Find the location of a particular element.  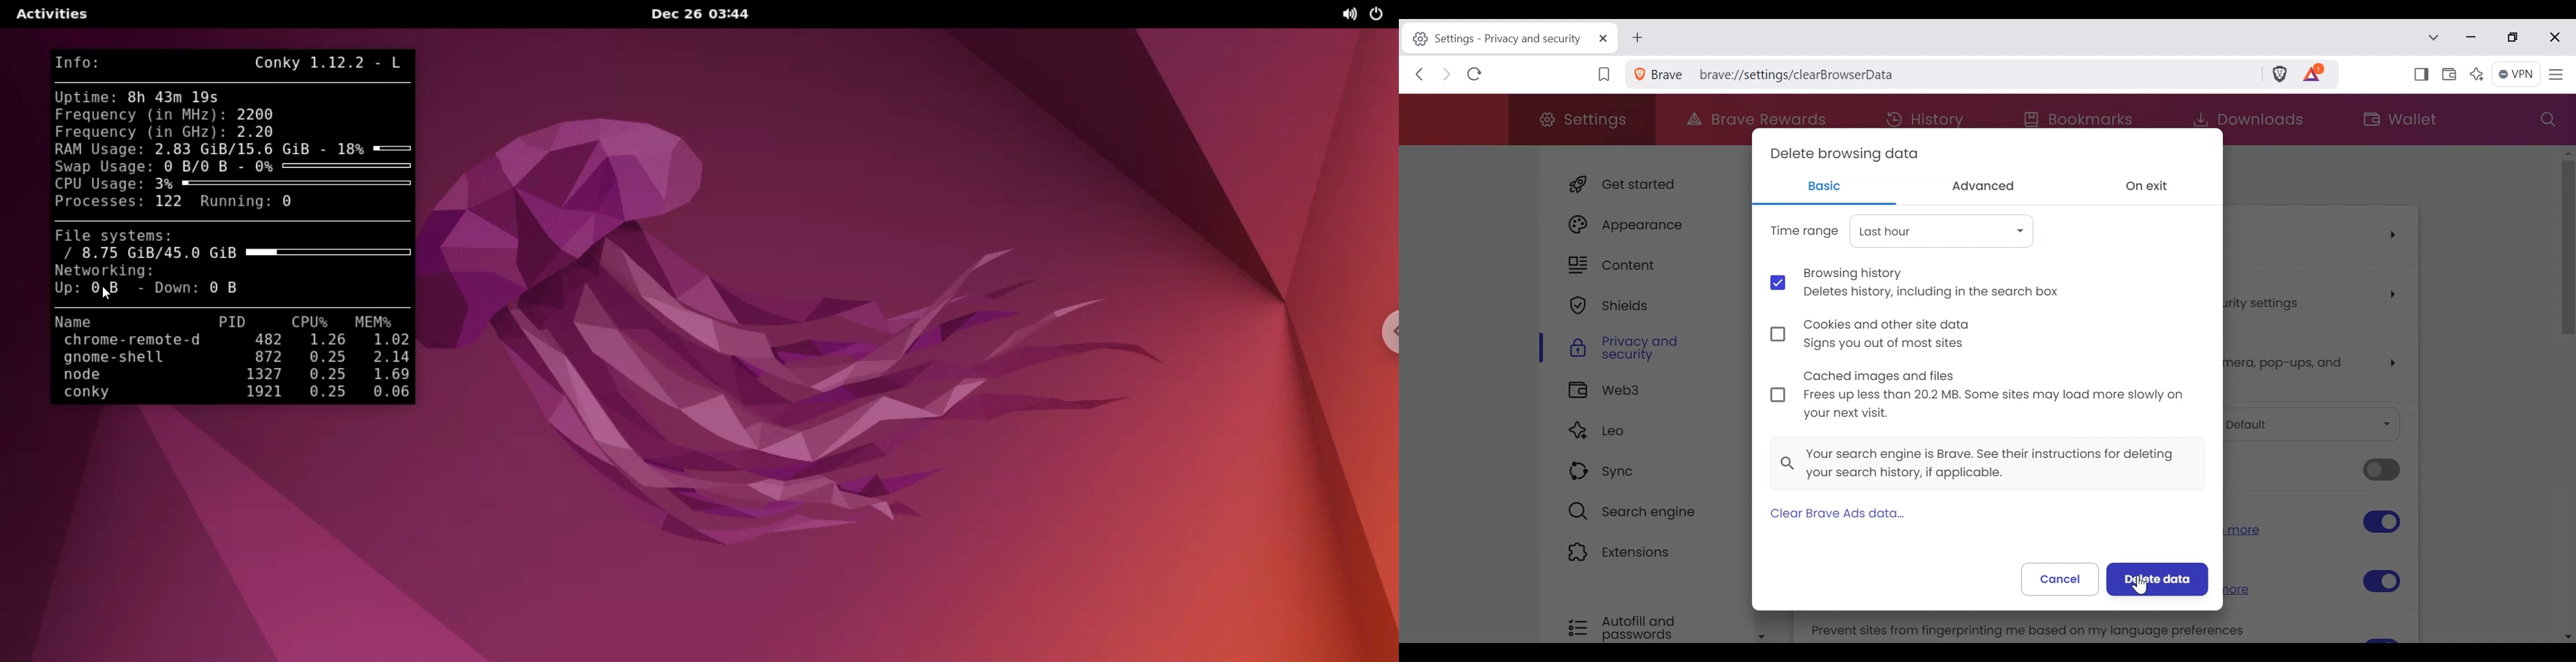

Delete data is located at coordinates (2156, 579).